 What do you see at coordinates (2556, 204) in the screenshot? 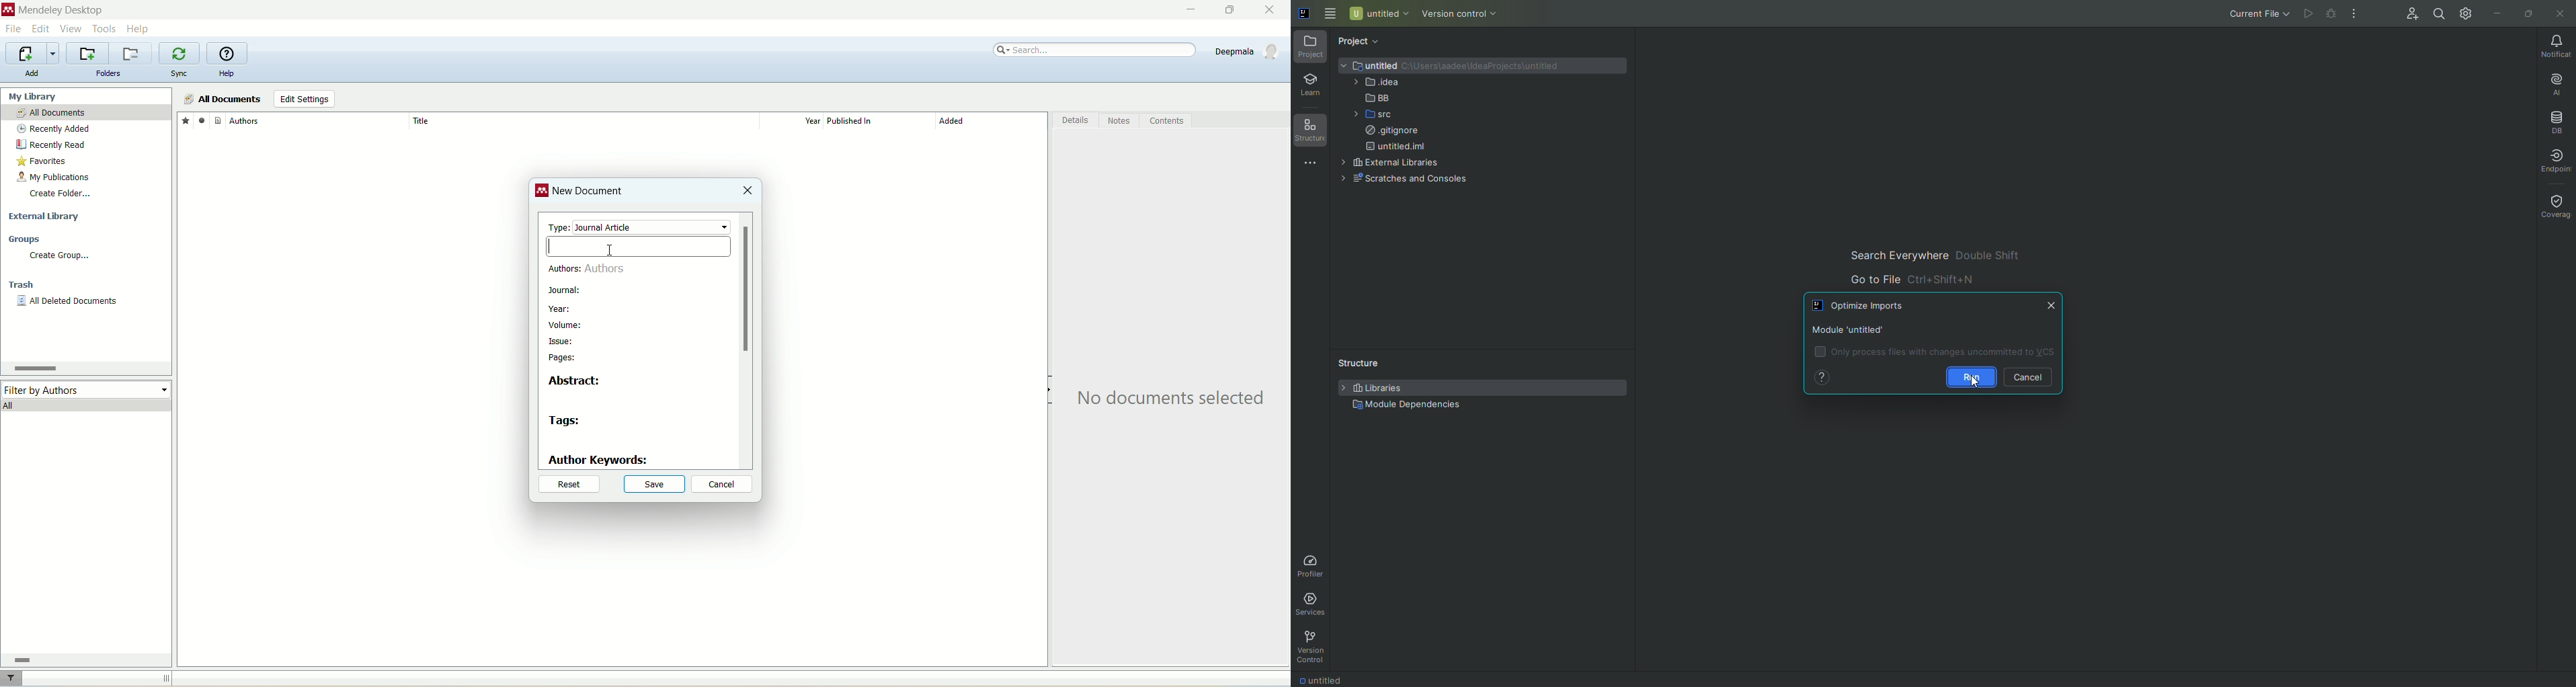
I see `Coverage` at bounding box center [2556, 204].